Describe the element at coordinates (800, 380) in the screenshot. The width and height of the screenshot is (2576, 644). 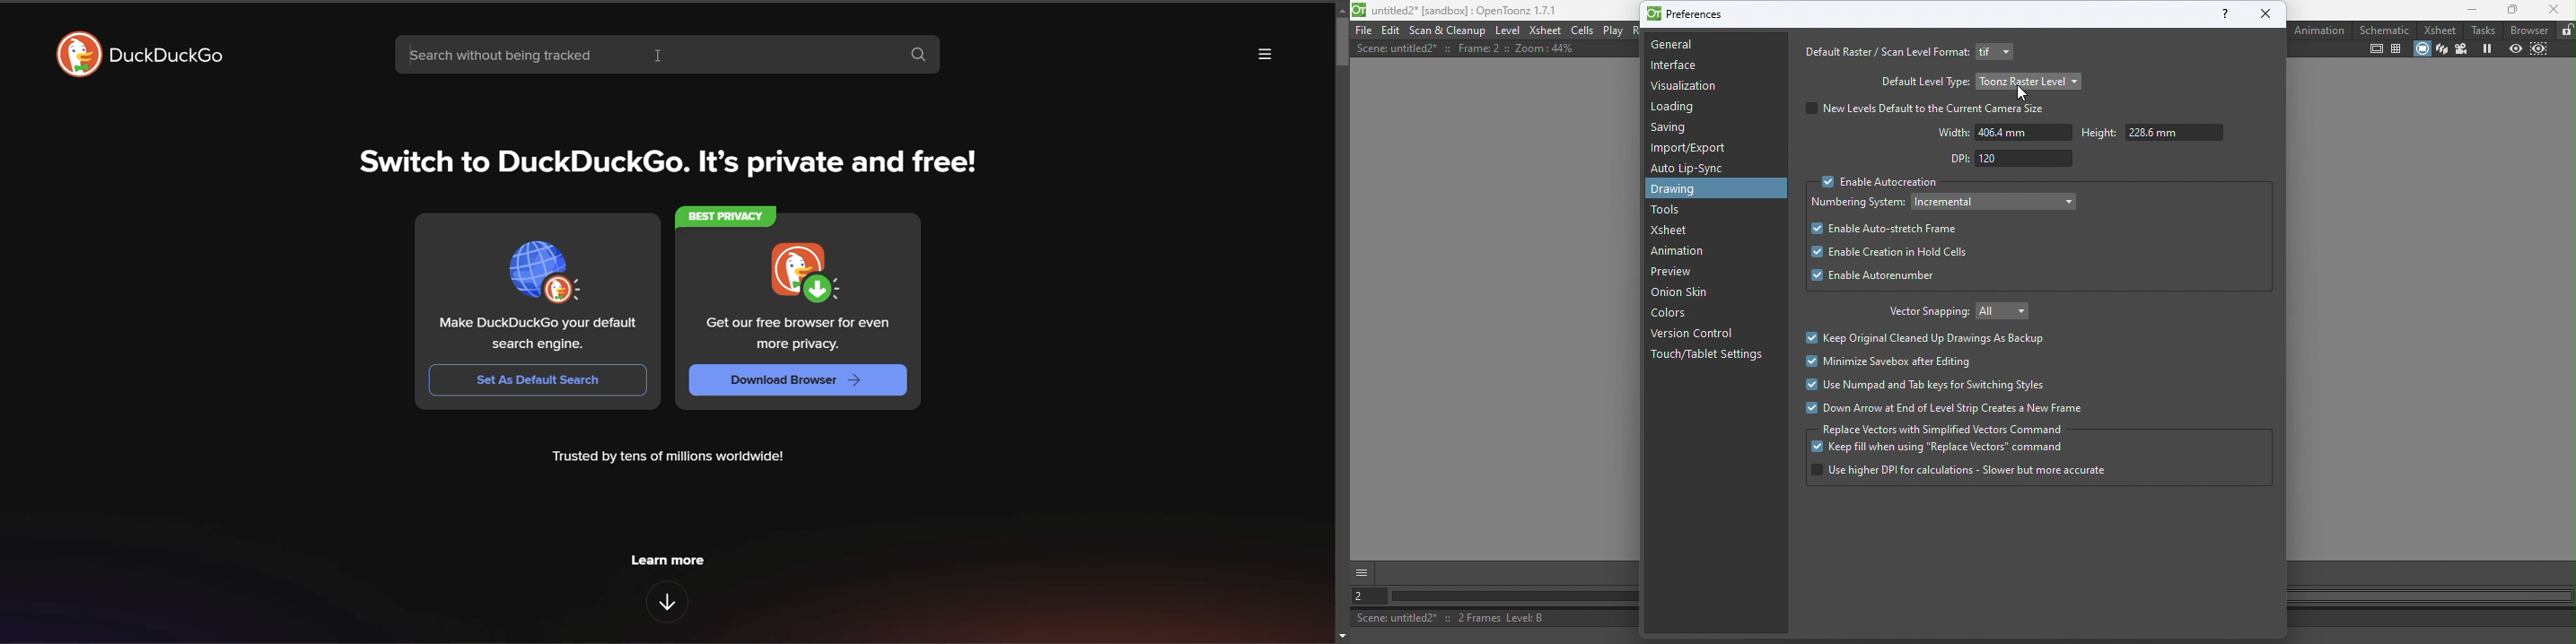
I see `download browser` at that location.